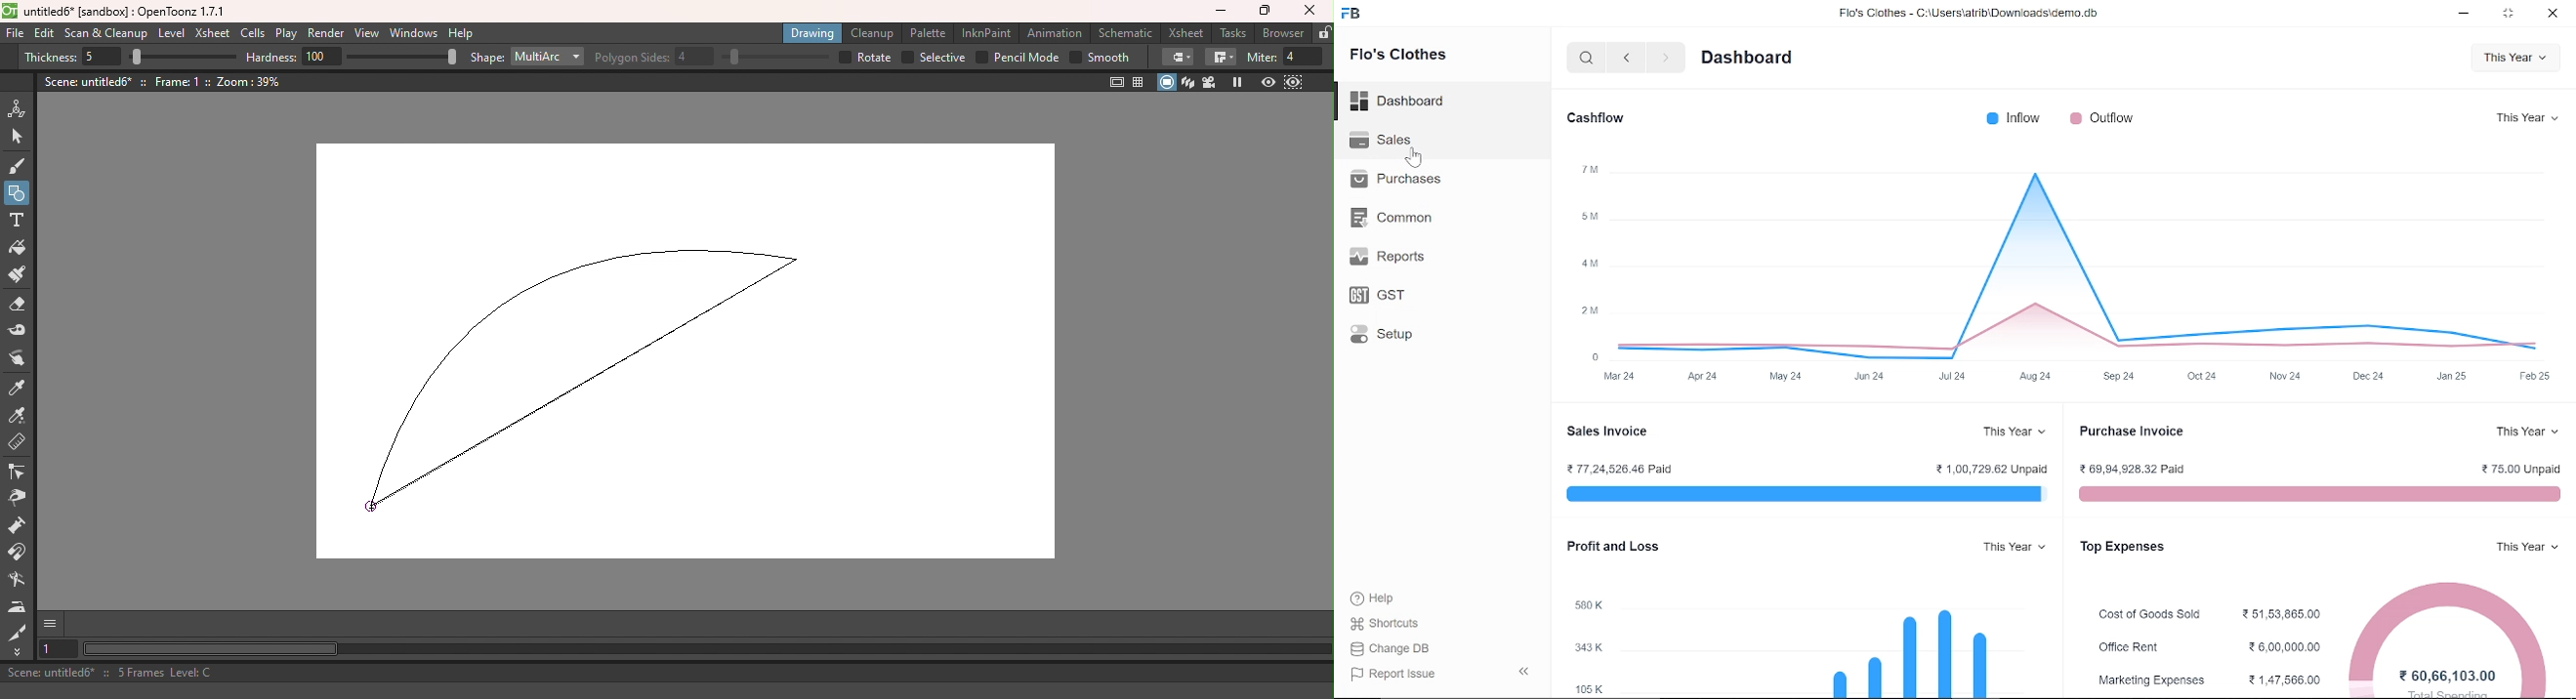 The height and width of the screenshot is (700, 2576). What do you see at coordinates (1403, 216) in the screenshot?
I see `Common` at bounding box center [1403, 216].